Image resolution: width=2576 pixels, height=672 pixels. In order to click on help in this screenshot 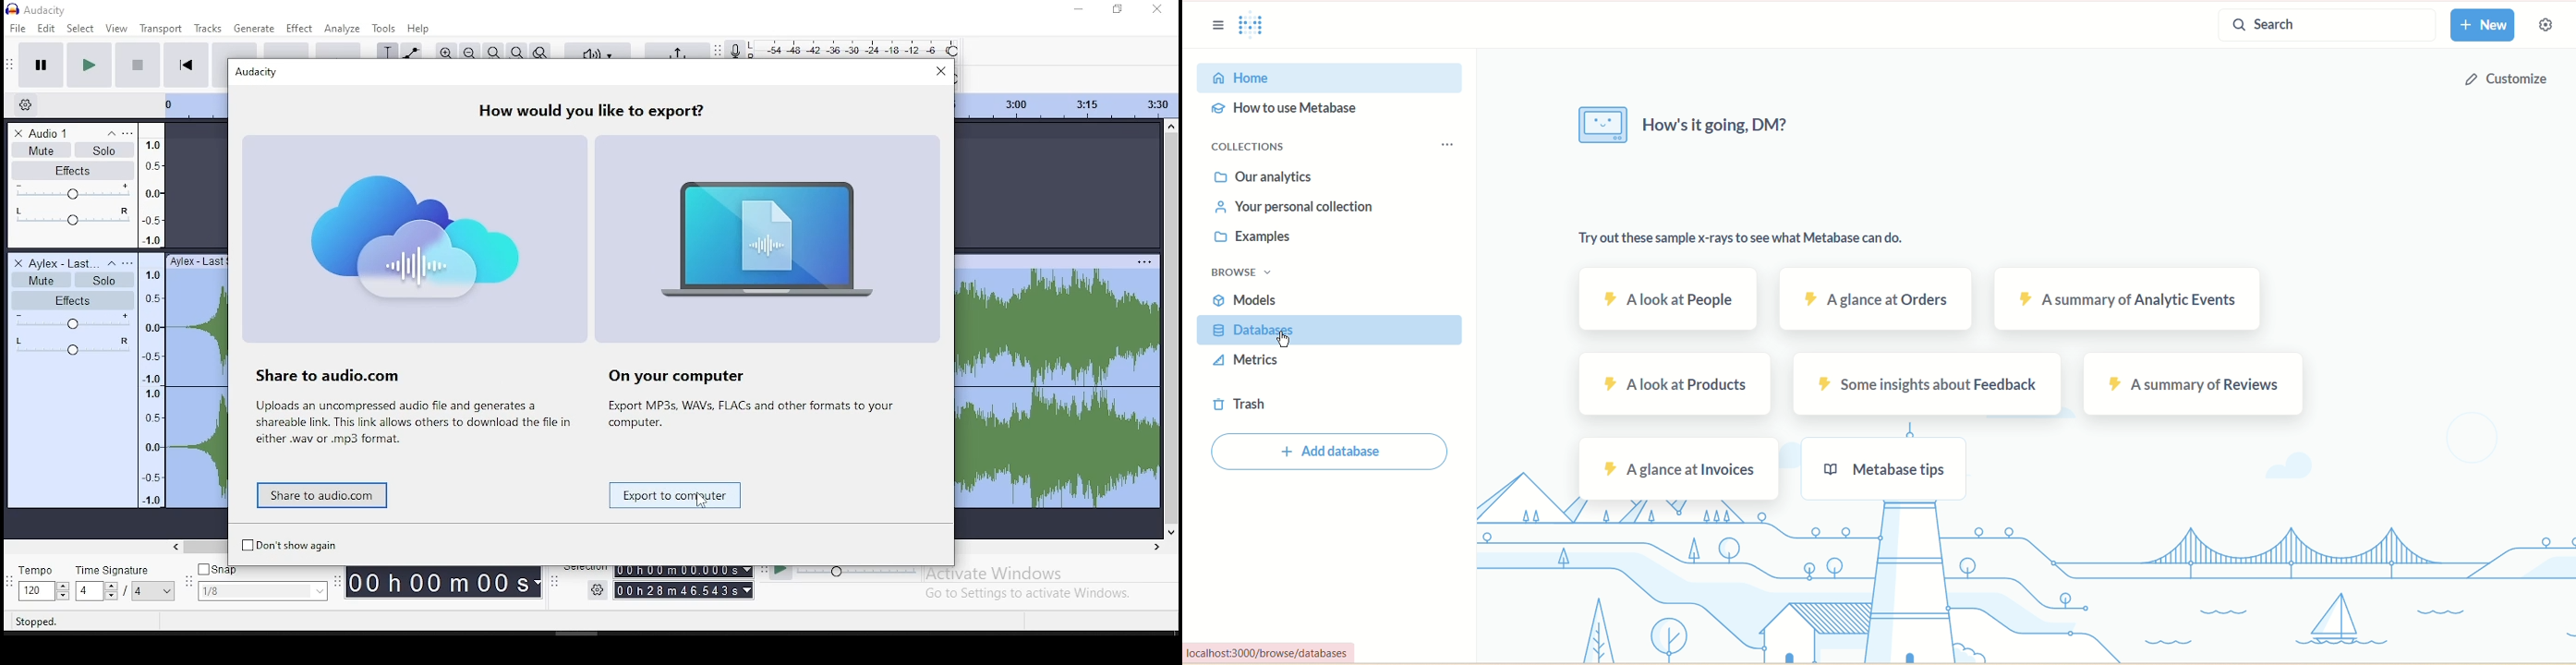, I will do `click(417, 29)`.